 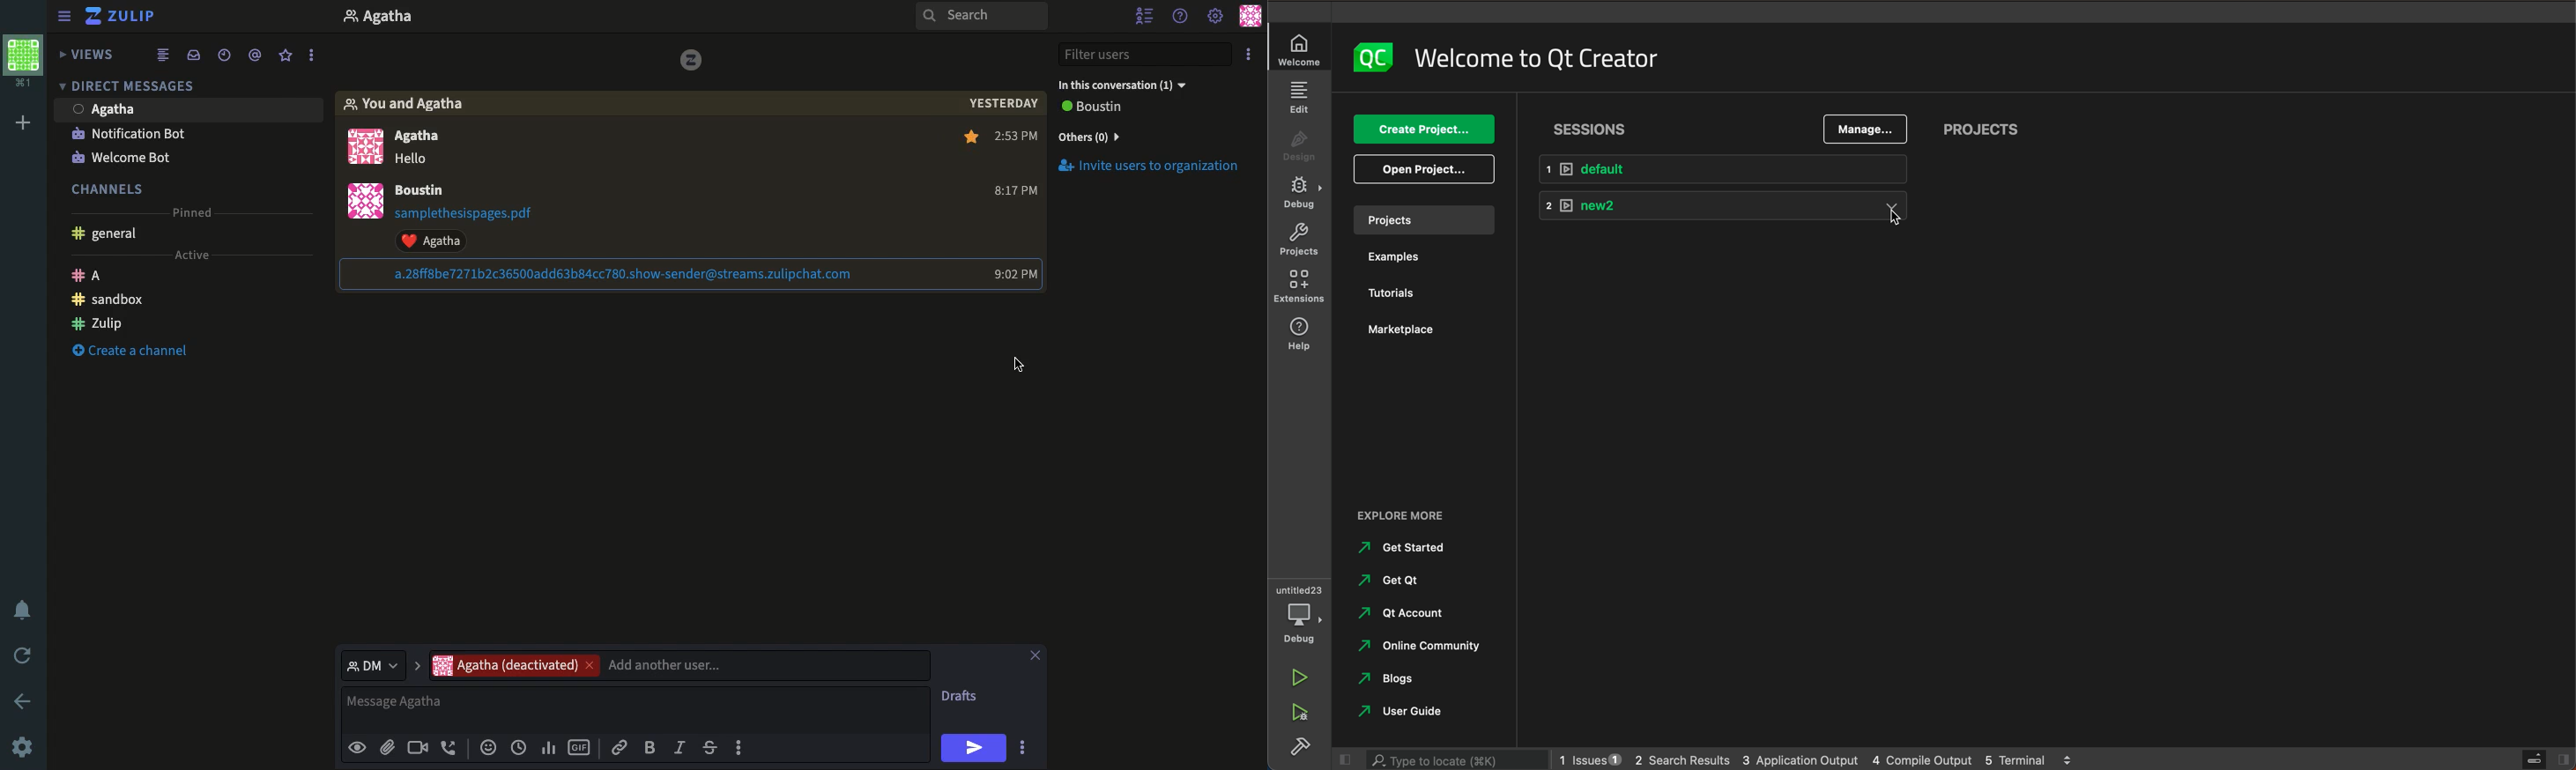 What do you see at coordinates (1423, 169) in the screenshot?
I see `open project` at bounding box center [1423, 169].